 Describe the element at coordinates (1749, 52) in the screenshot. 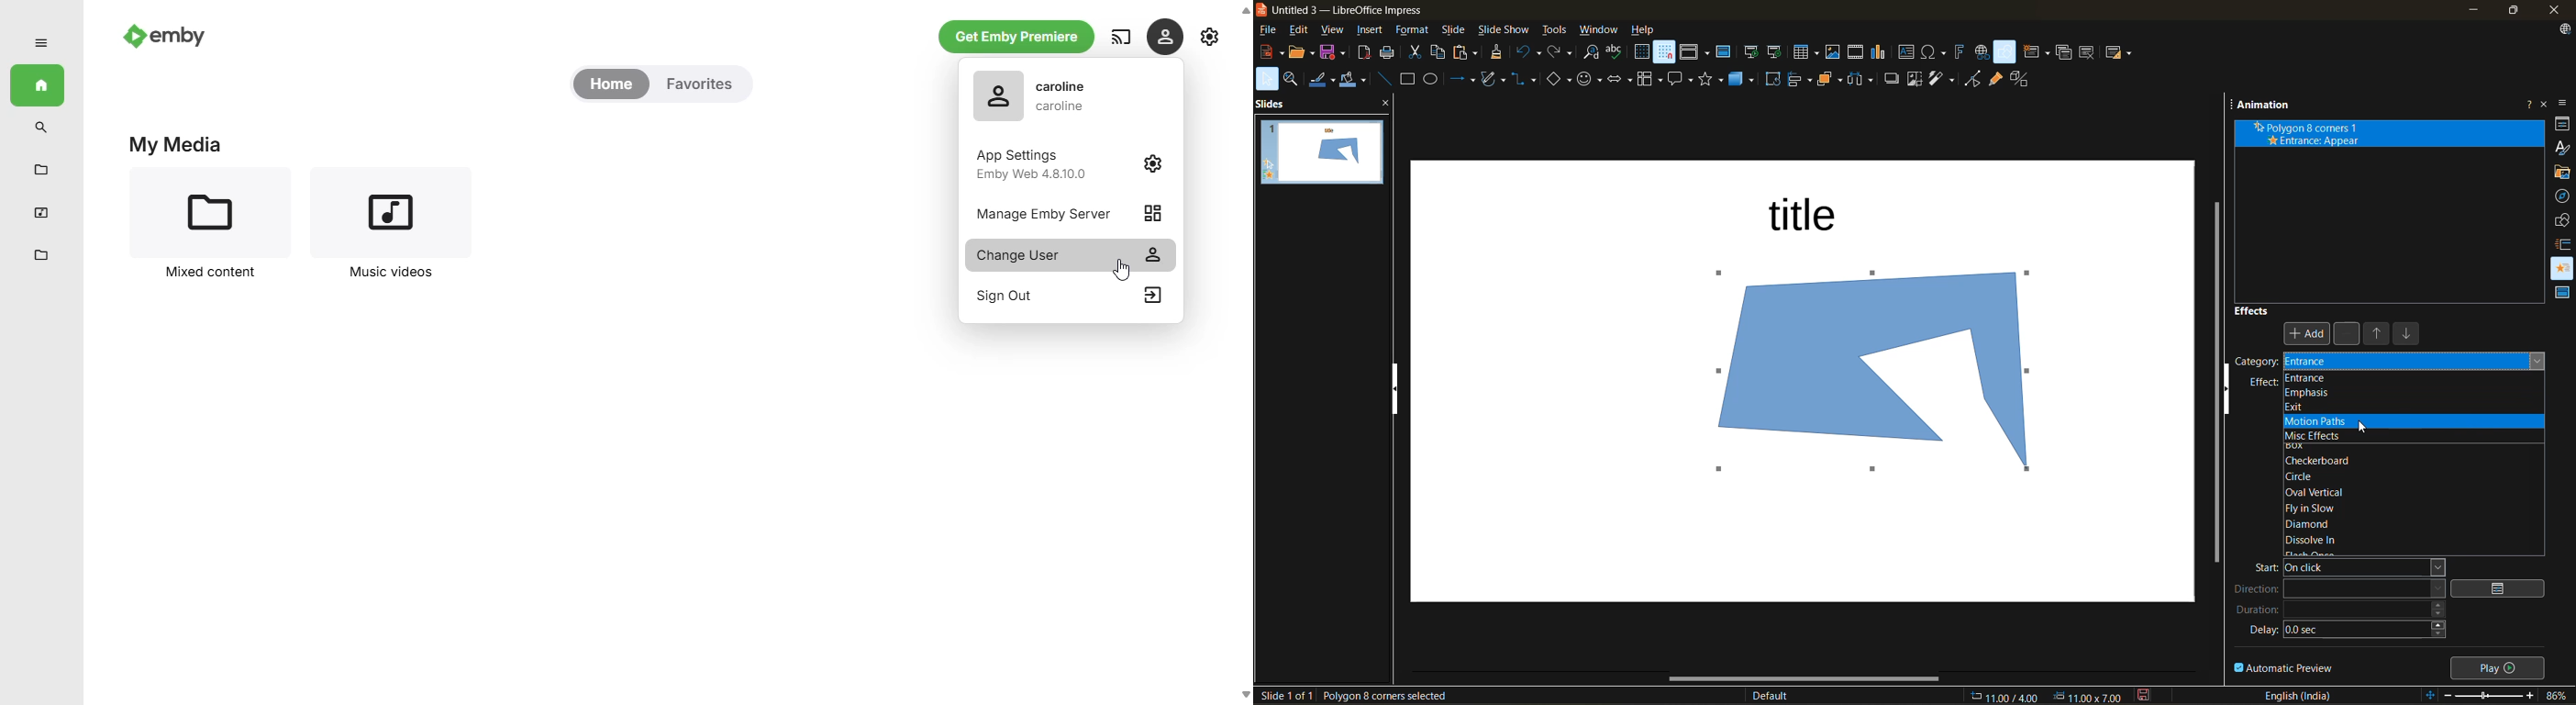

I see `start from first slide` at that location.